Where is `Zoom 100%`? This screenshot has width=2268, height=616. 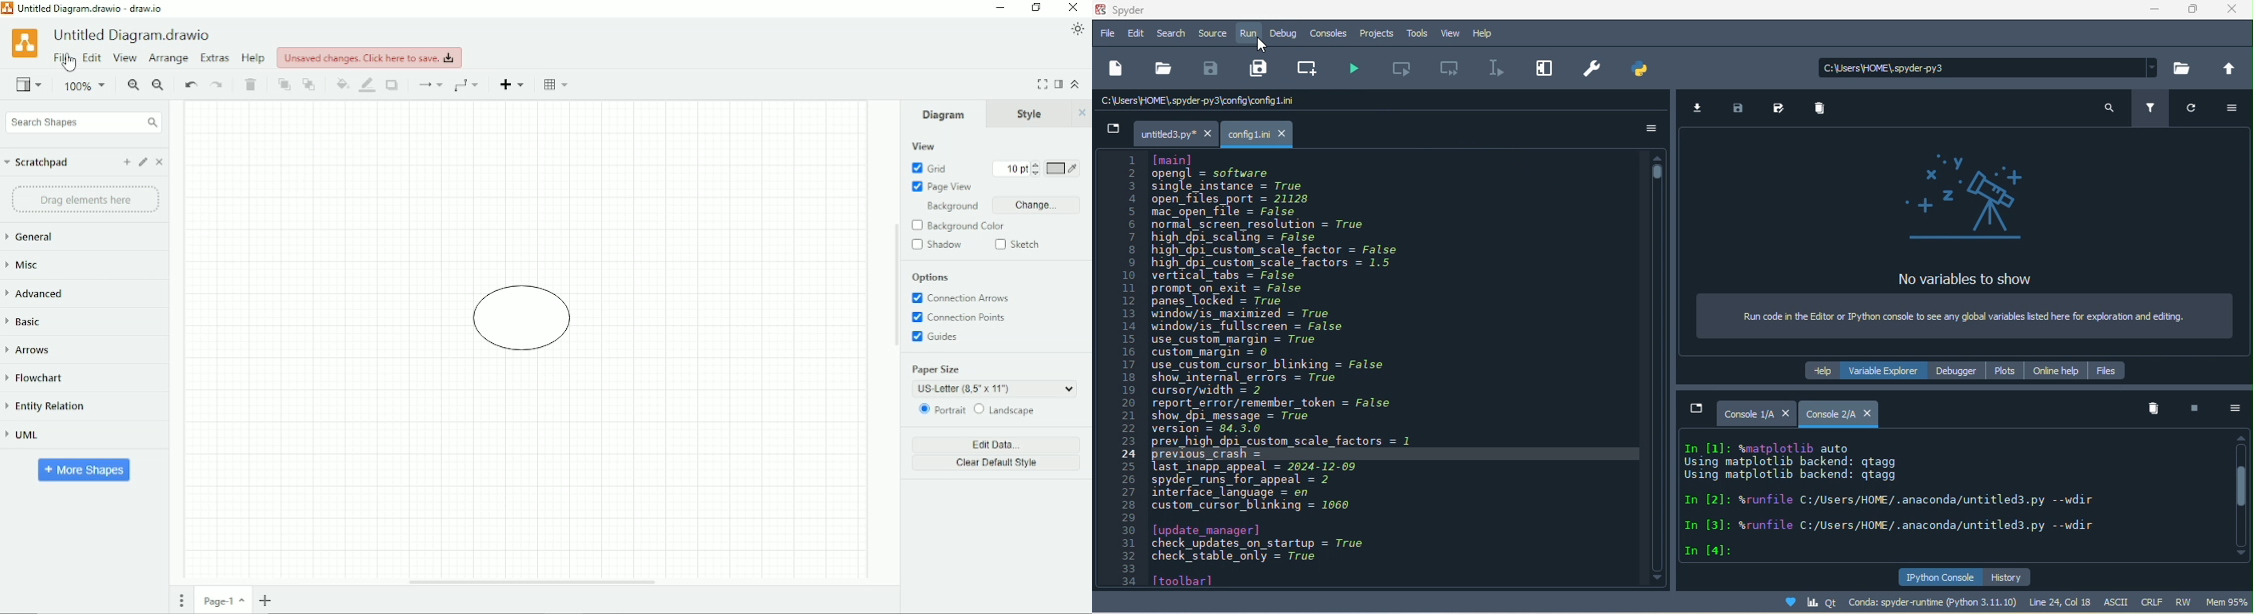
Zoom 100% is located at coordinates (85, 87).